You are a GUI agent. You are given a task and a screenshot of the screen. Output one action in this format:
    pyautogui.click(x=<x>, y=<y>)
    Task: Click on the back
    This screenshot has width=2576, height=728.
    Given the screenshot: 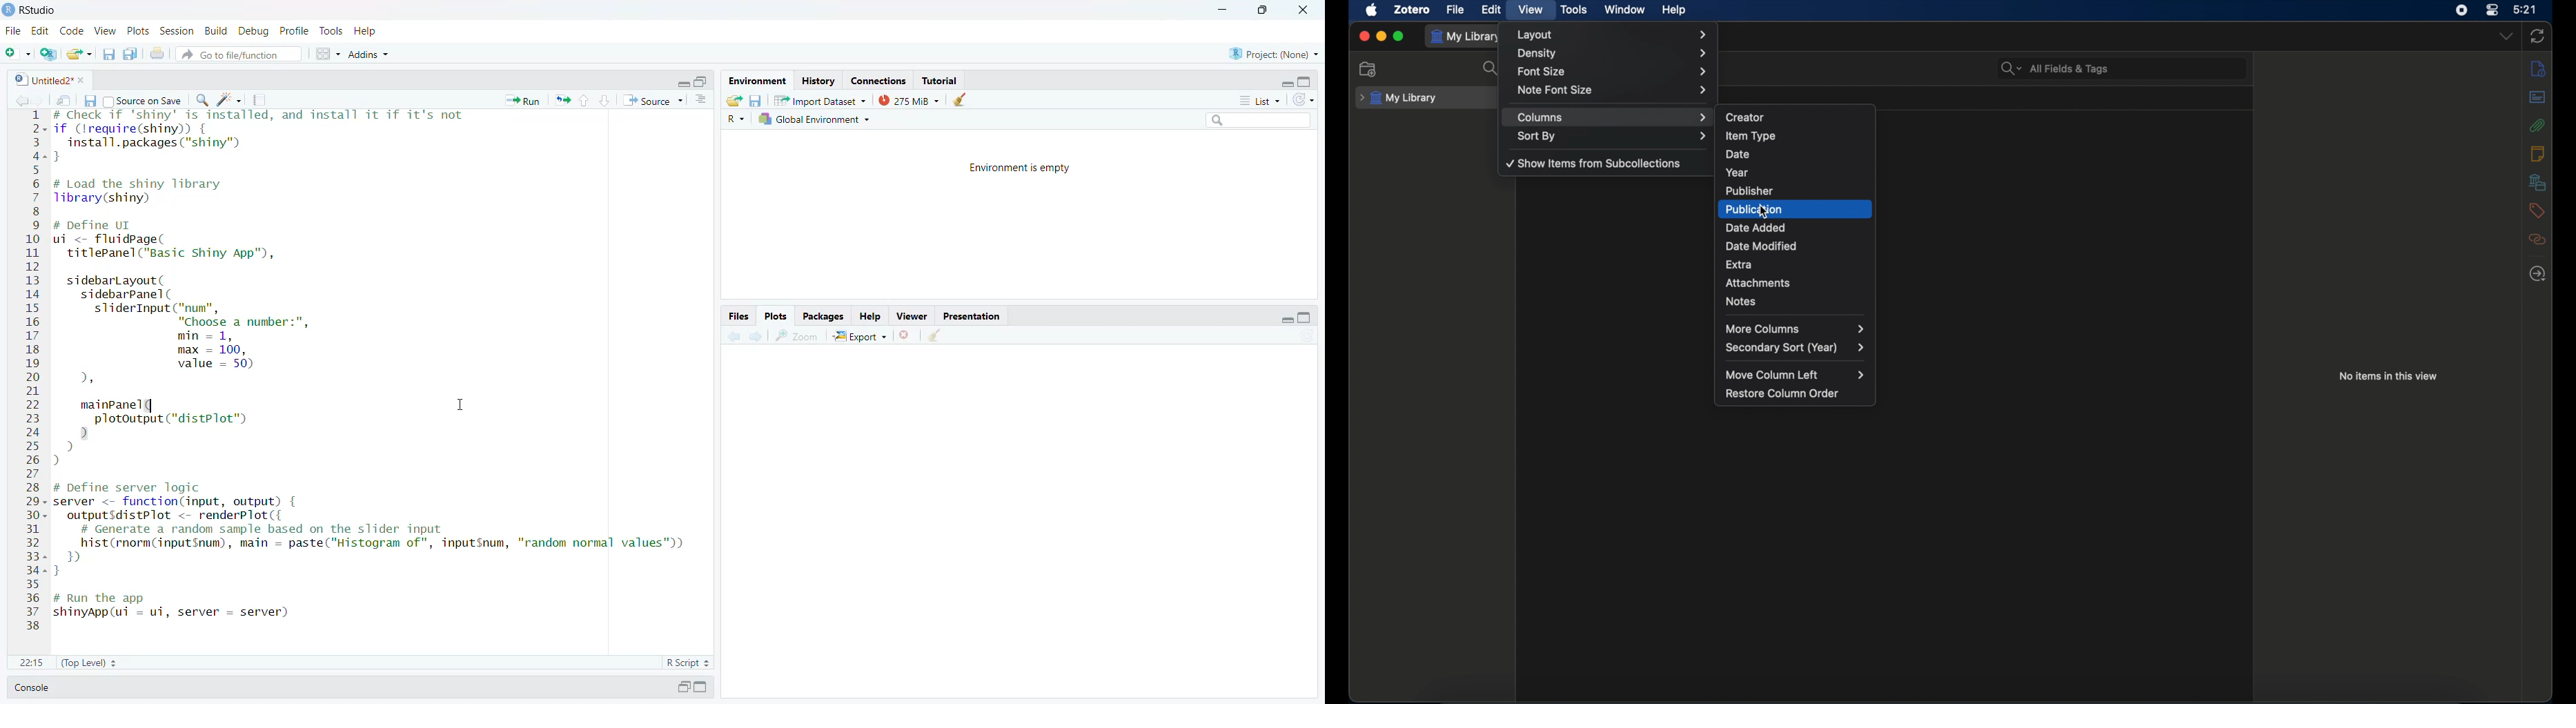 What is the action you would take?
    pyautogui.click(x=735, y=335)
    